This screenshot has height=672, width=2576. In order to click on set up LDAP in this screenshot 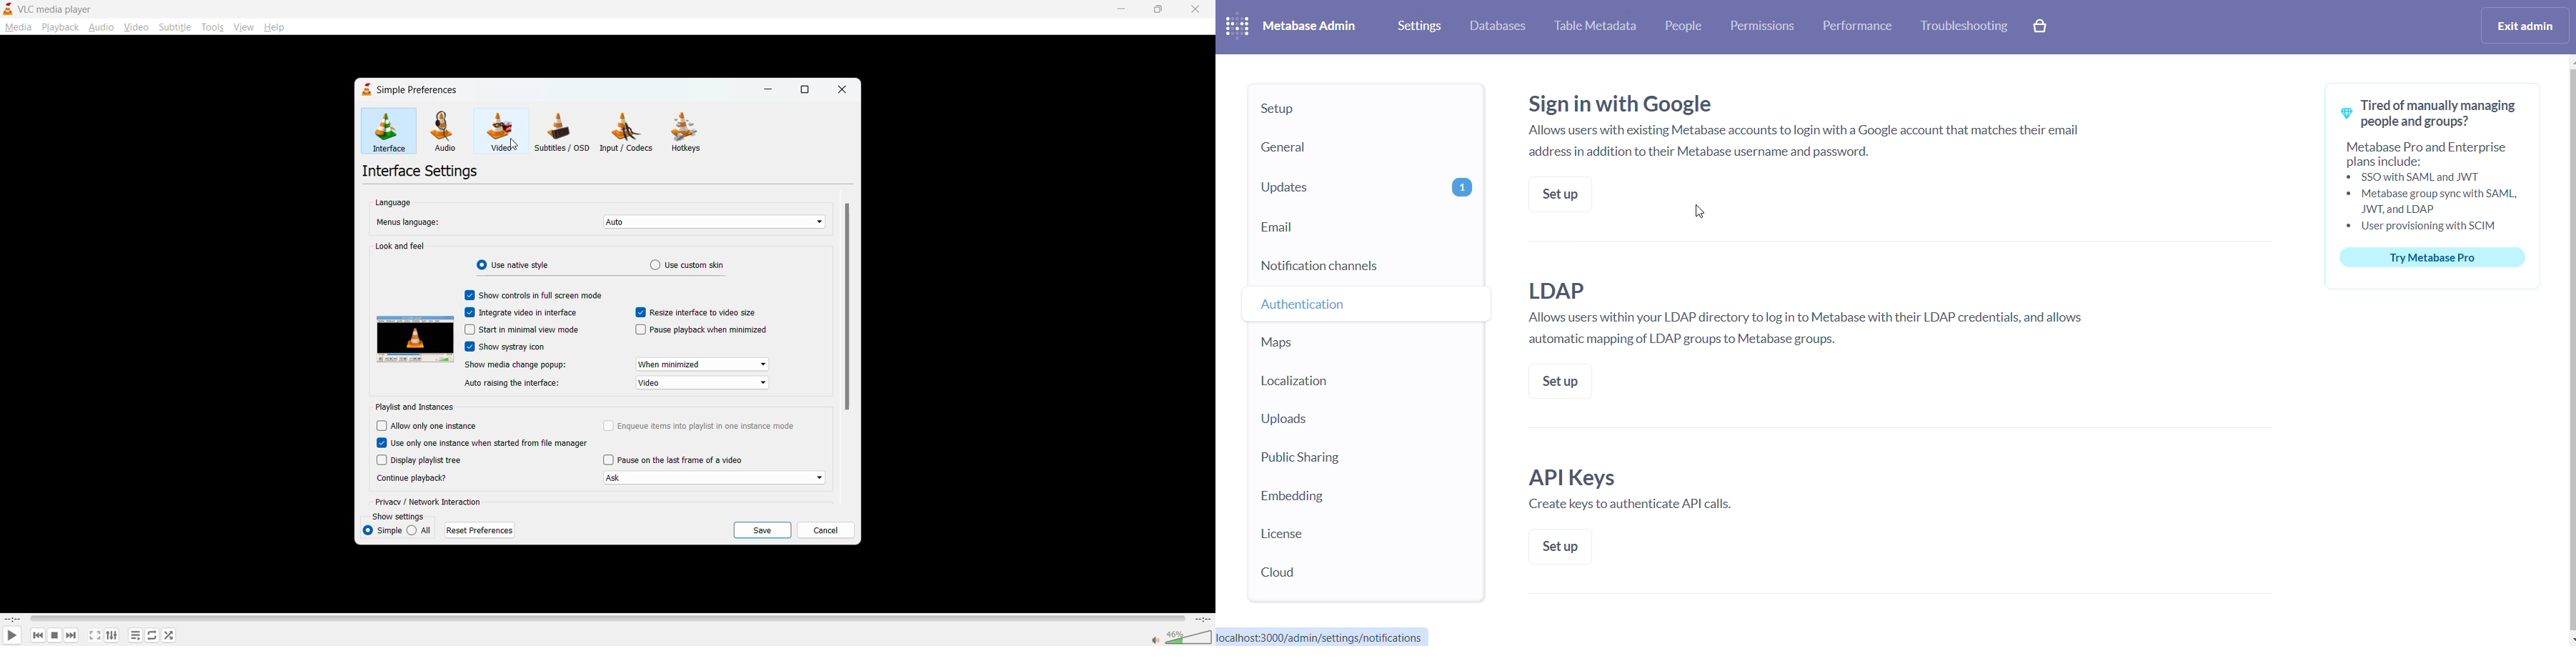, I will do `click(1559, 382)`.